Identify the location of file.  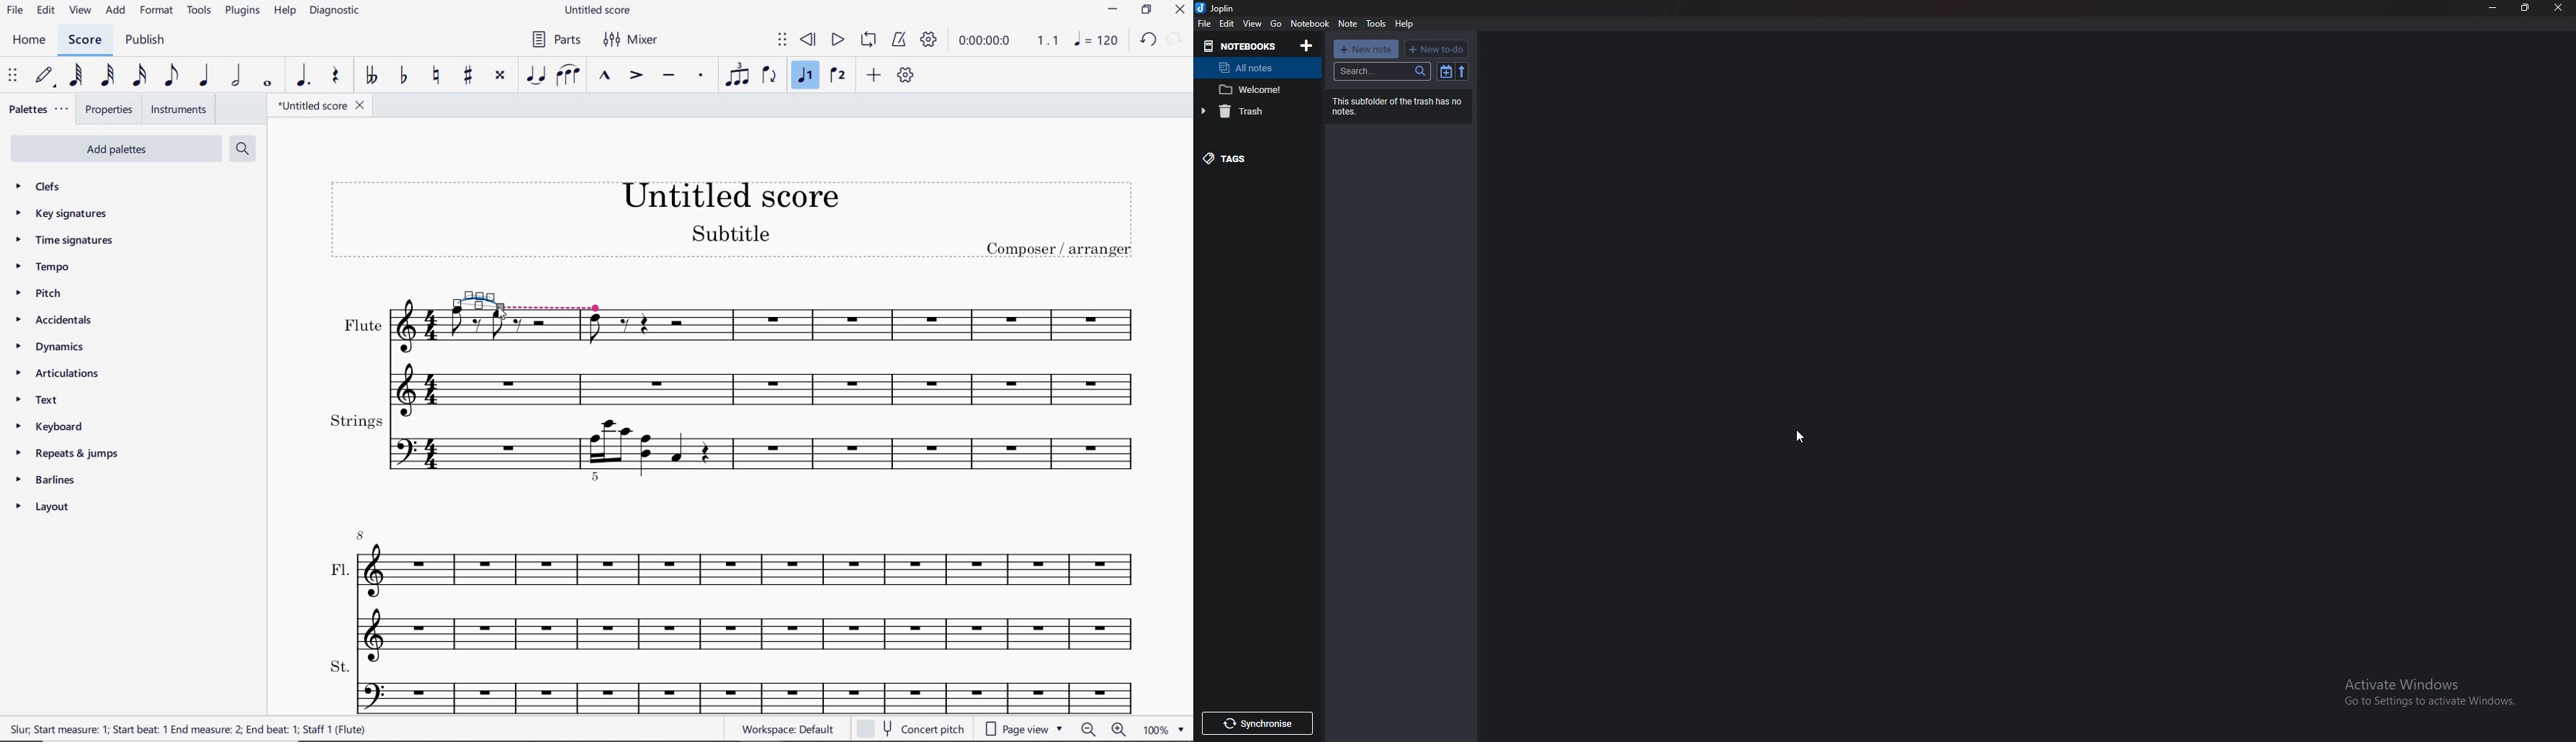
(1203, 24).